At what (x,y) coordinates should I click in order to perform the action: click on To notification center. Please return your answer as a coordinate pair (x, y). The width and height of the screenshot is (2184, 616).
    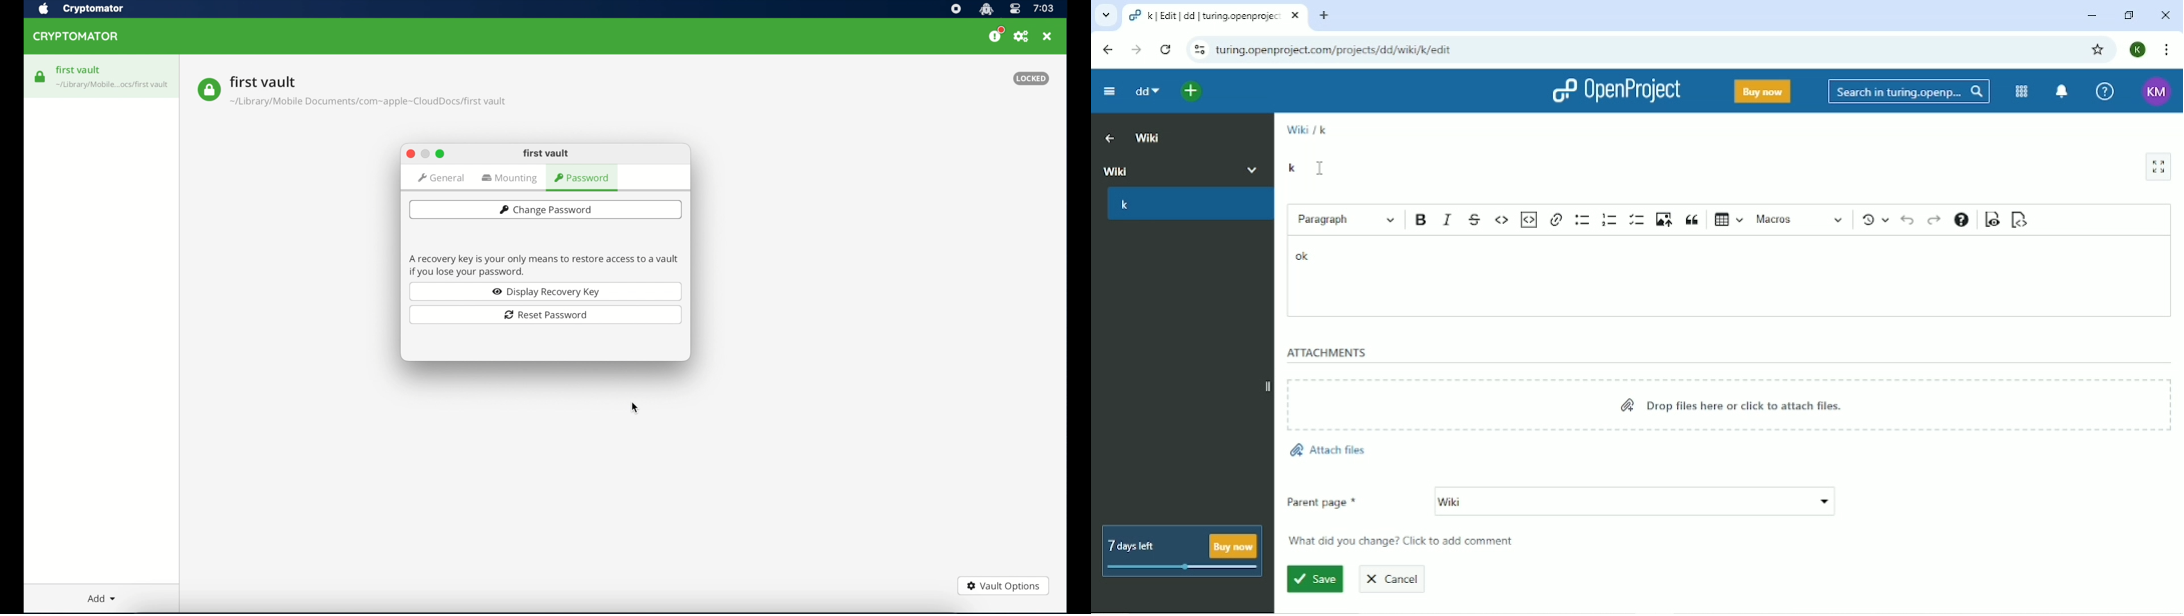
    Looking at the image, I should click on (2063, 91).